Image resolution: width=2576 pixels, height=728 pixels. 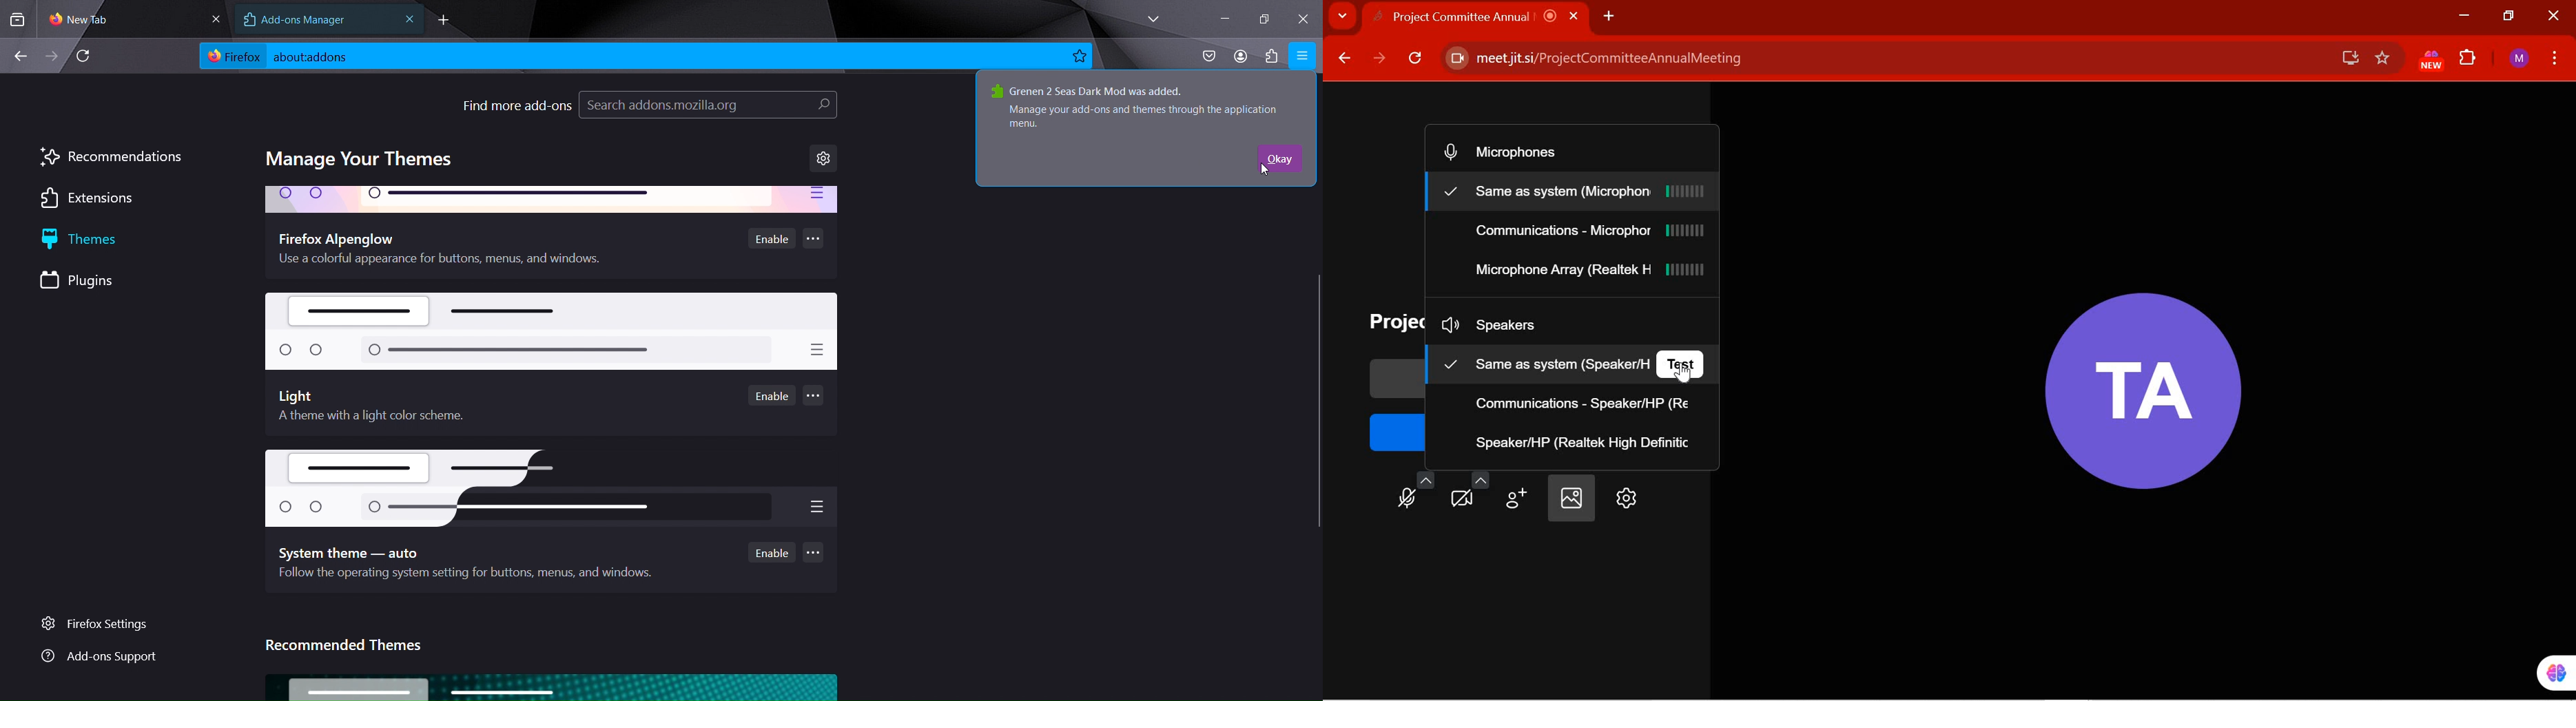 I want to click on okay, so click(x=1279, y=158).